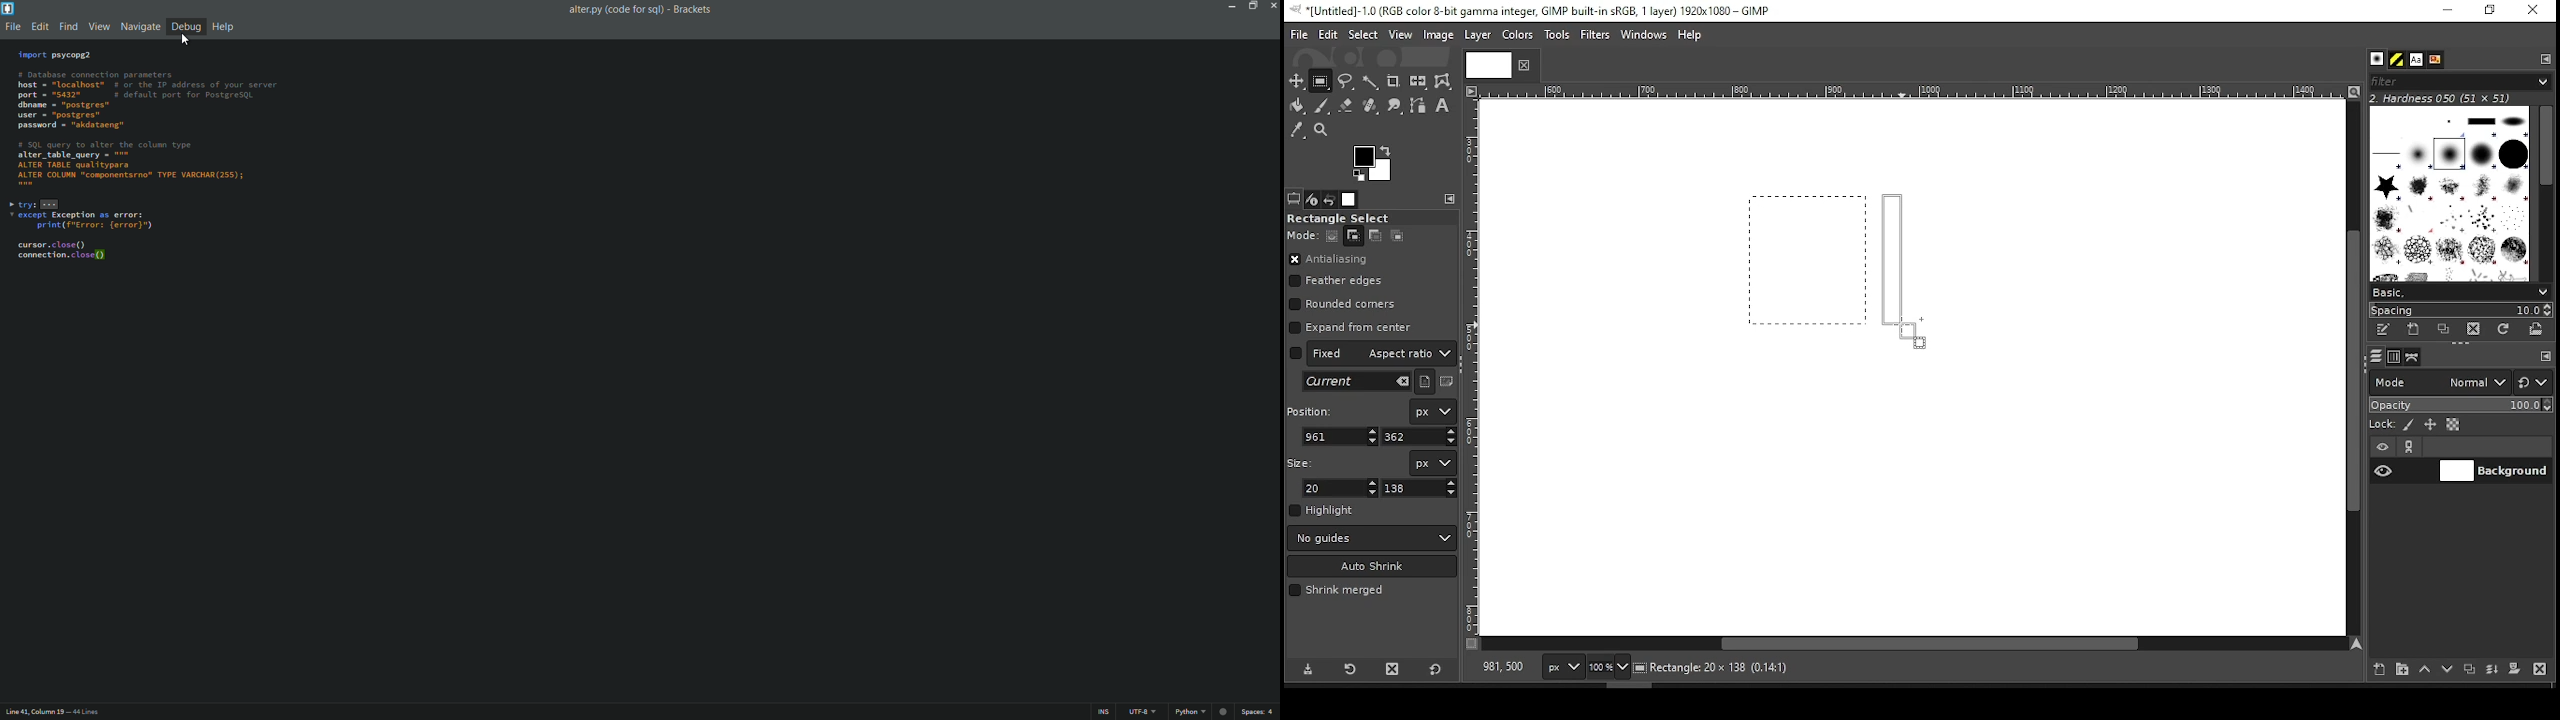  Describe the element at coordinates (1900, 267) in the screenshot. I see `new active selection` at that location.